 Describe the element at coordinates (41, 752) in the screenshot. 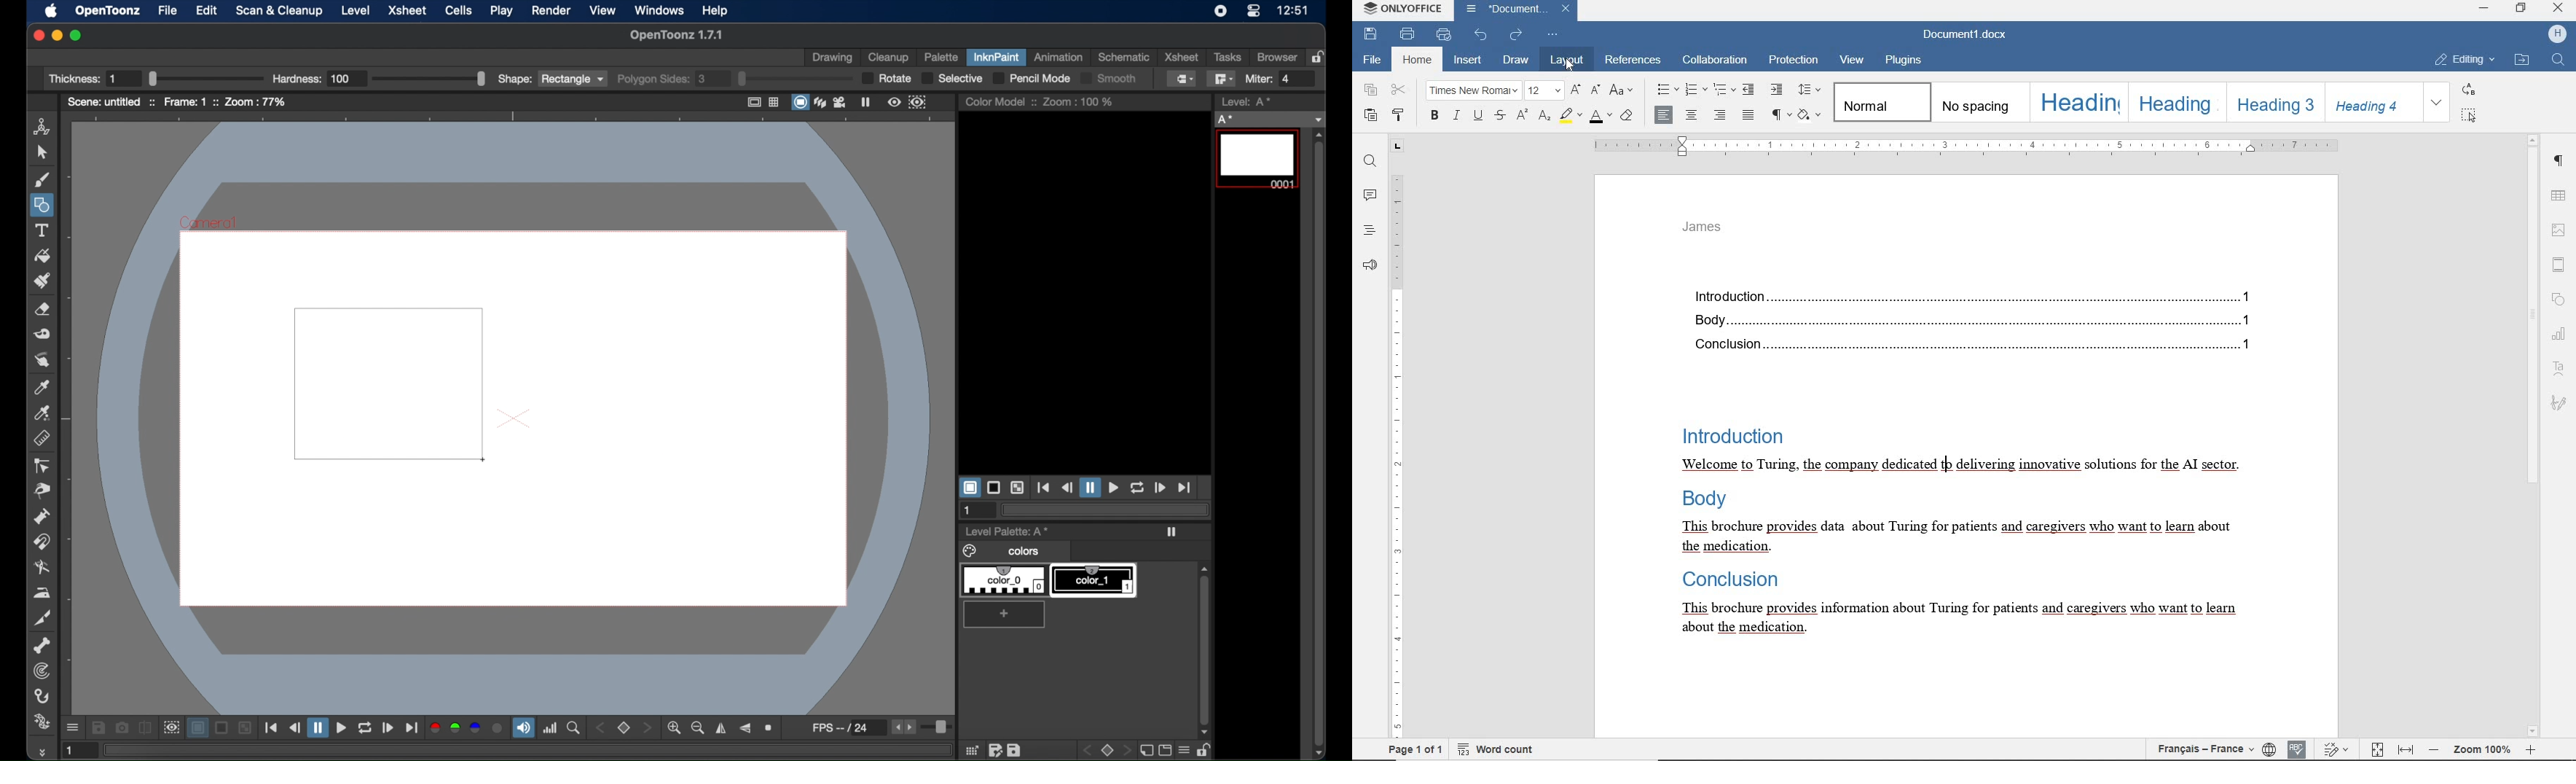

I see `more` at that location.